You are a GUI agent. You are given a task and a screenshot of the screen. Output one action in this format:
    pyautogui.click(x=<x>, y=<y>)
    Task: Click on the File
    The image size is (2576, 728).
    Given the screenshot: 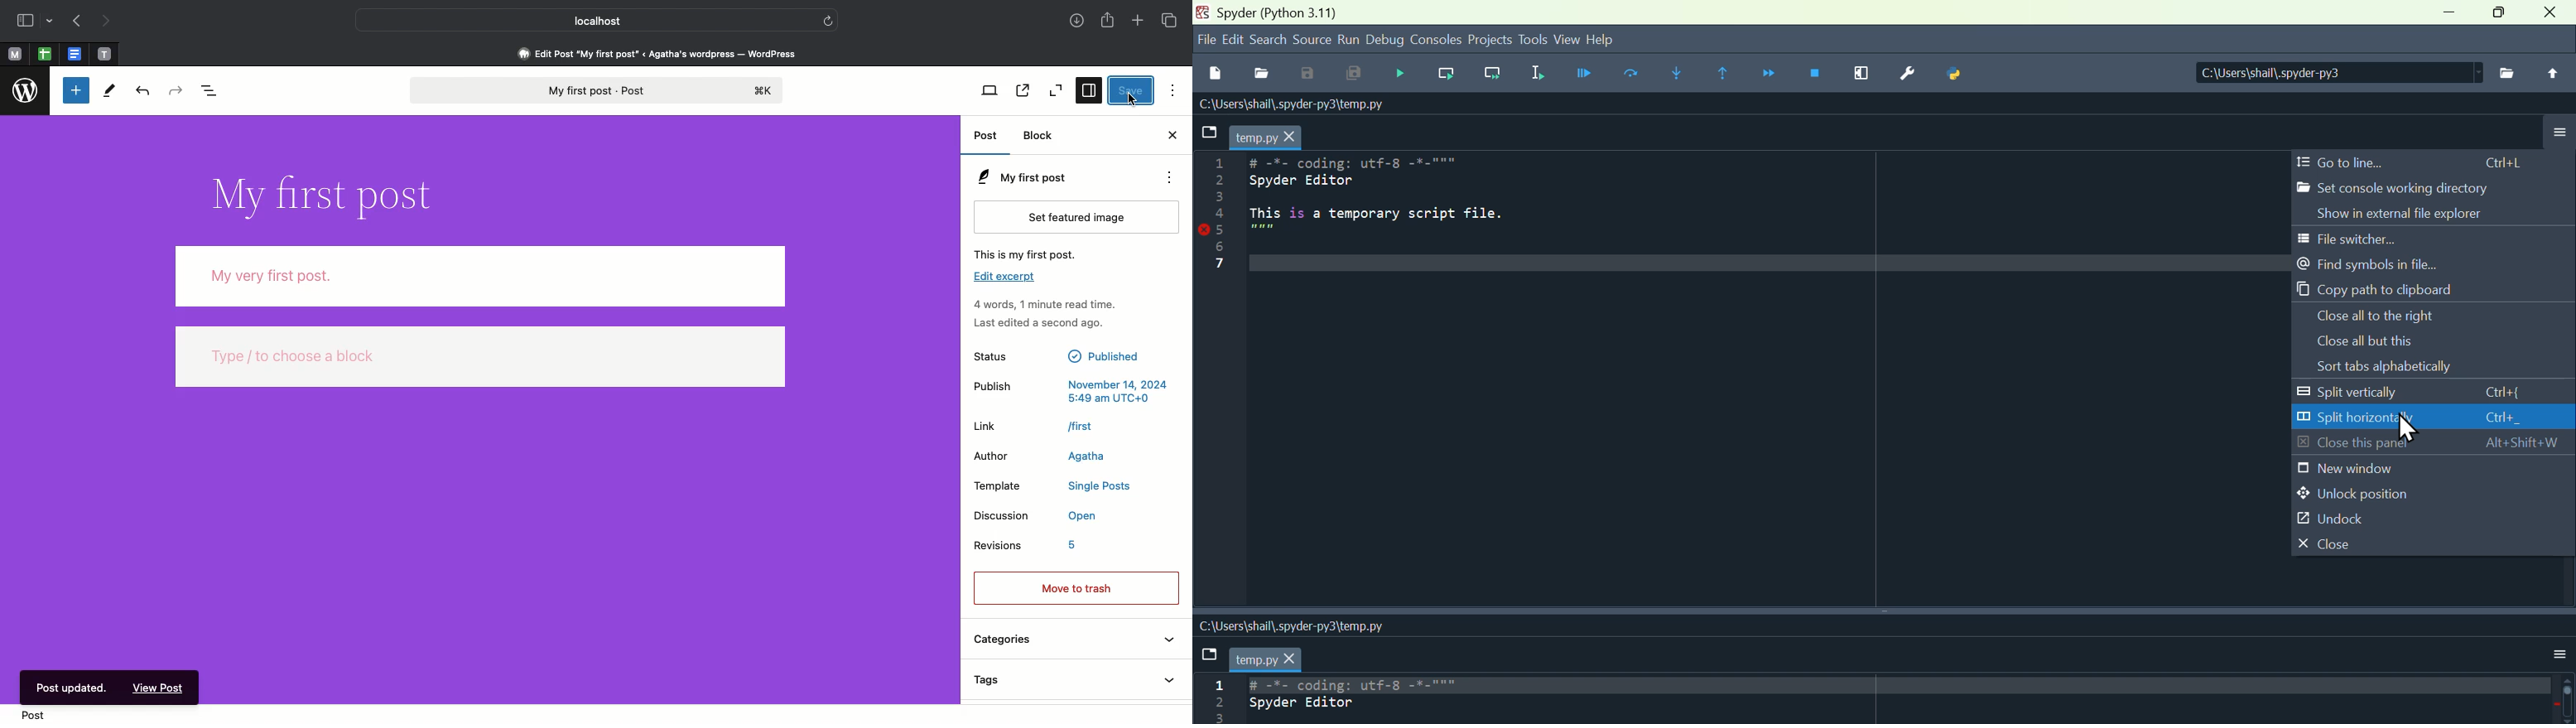 What is the action you would take?
    pyautogui.click(x=1215, y=655)
    